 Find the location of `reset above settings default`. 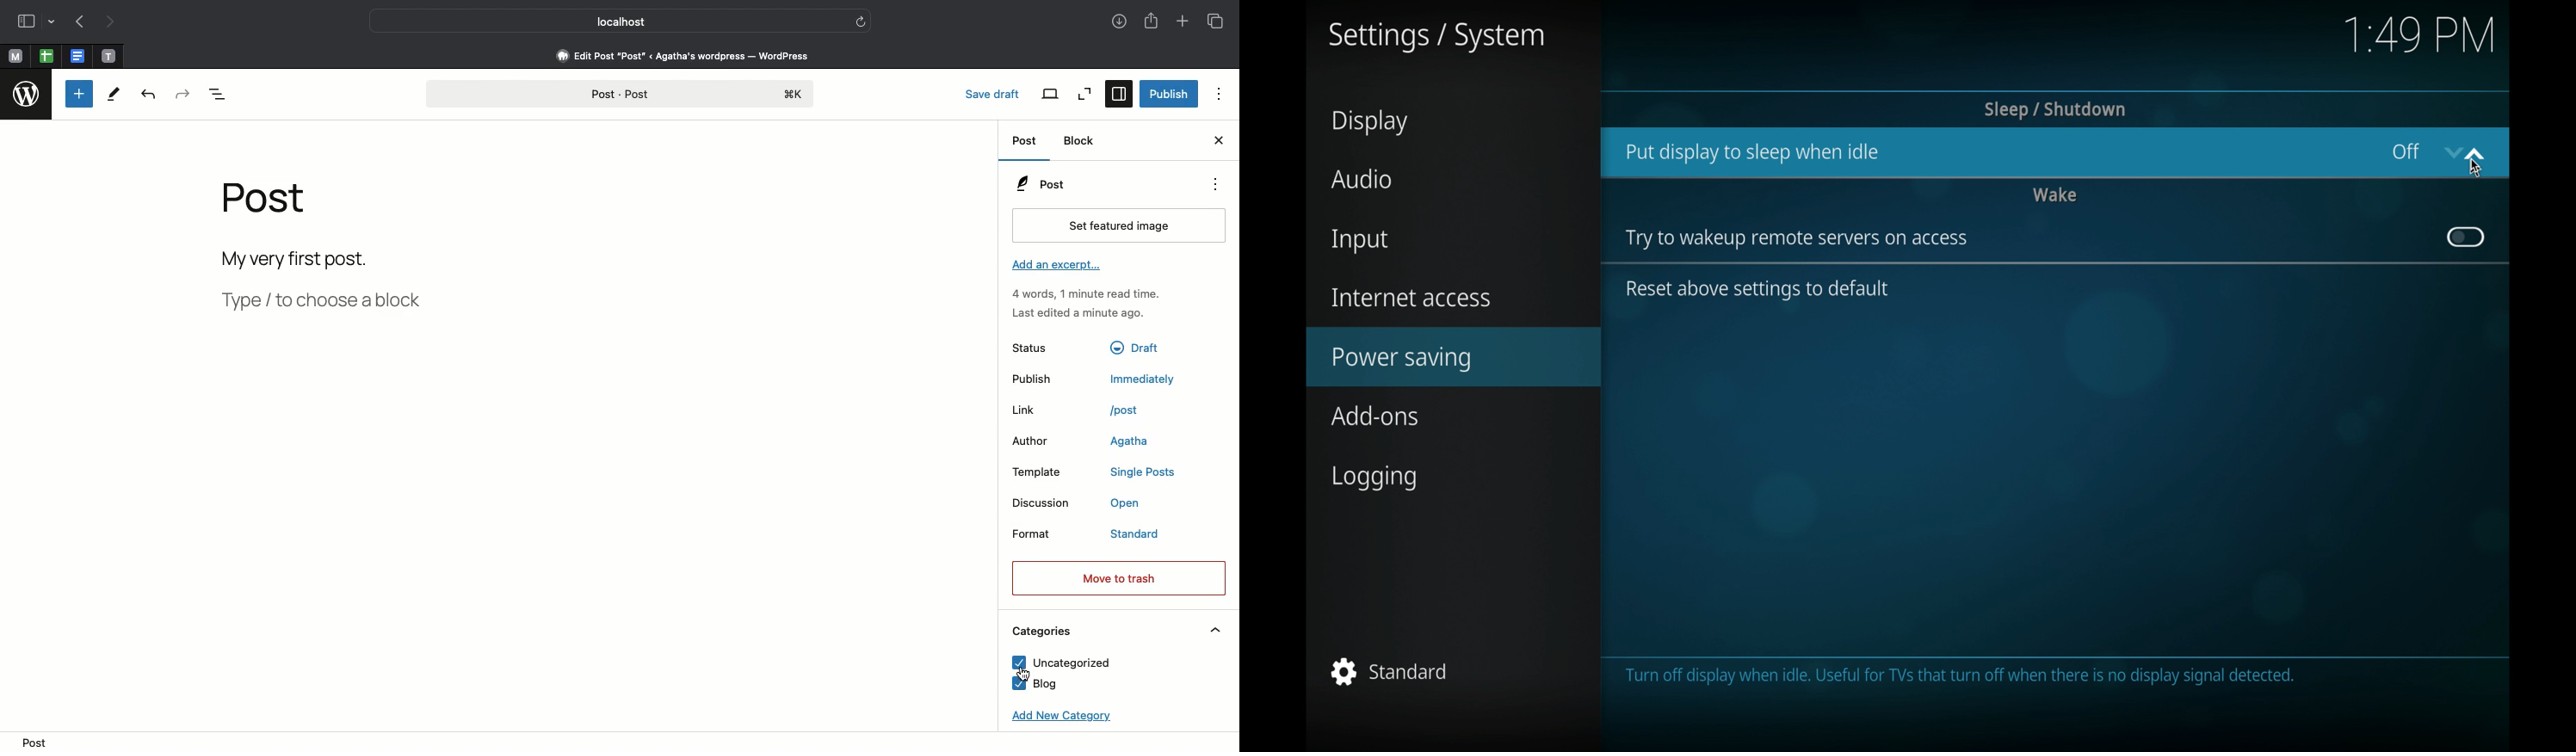

reset above settings default is located at coordinates (1760, 290).